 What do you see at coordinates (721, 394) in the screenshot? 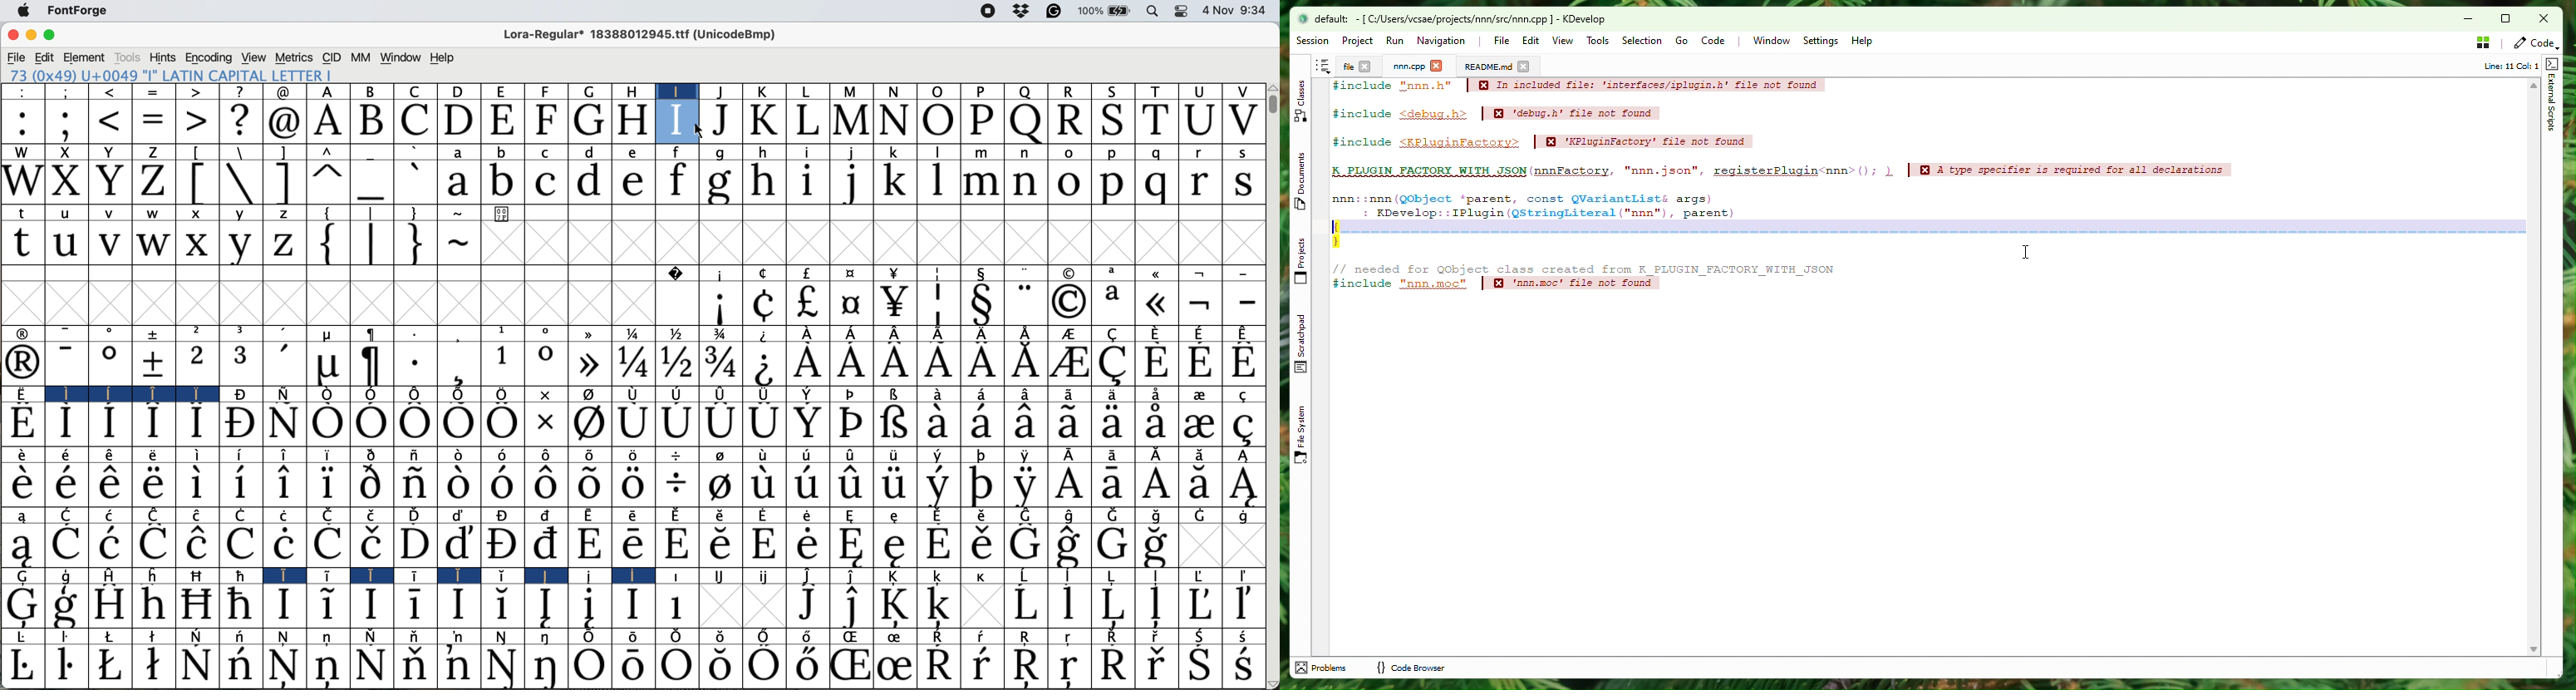
I see `symbol` at bounding box center [721, 394].